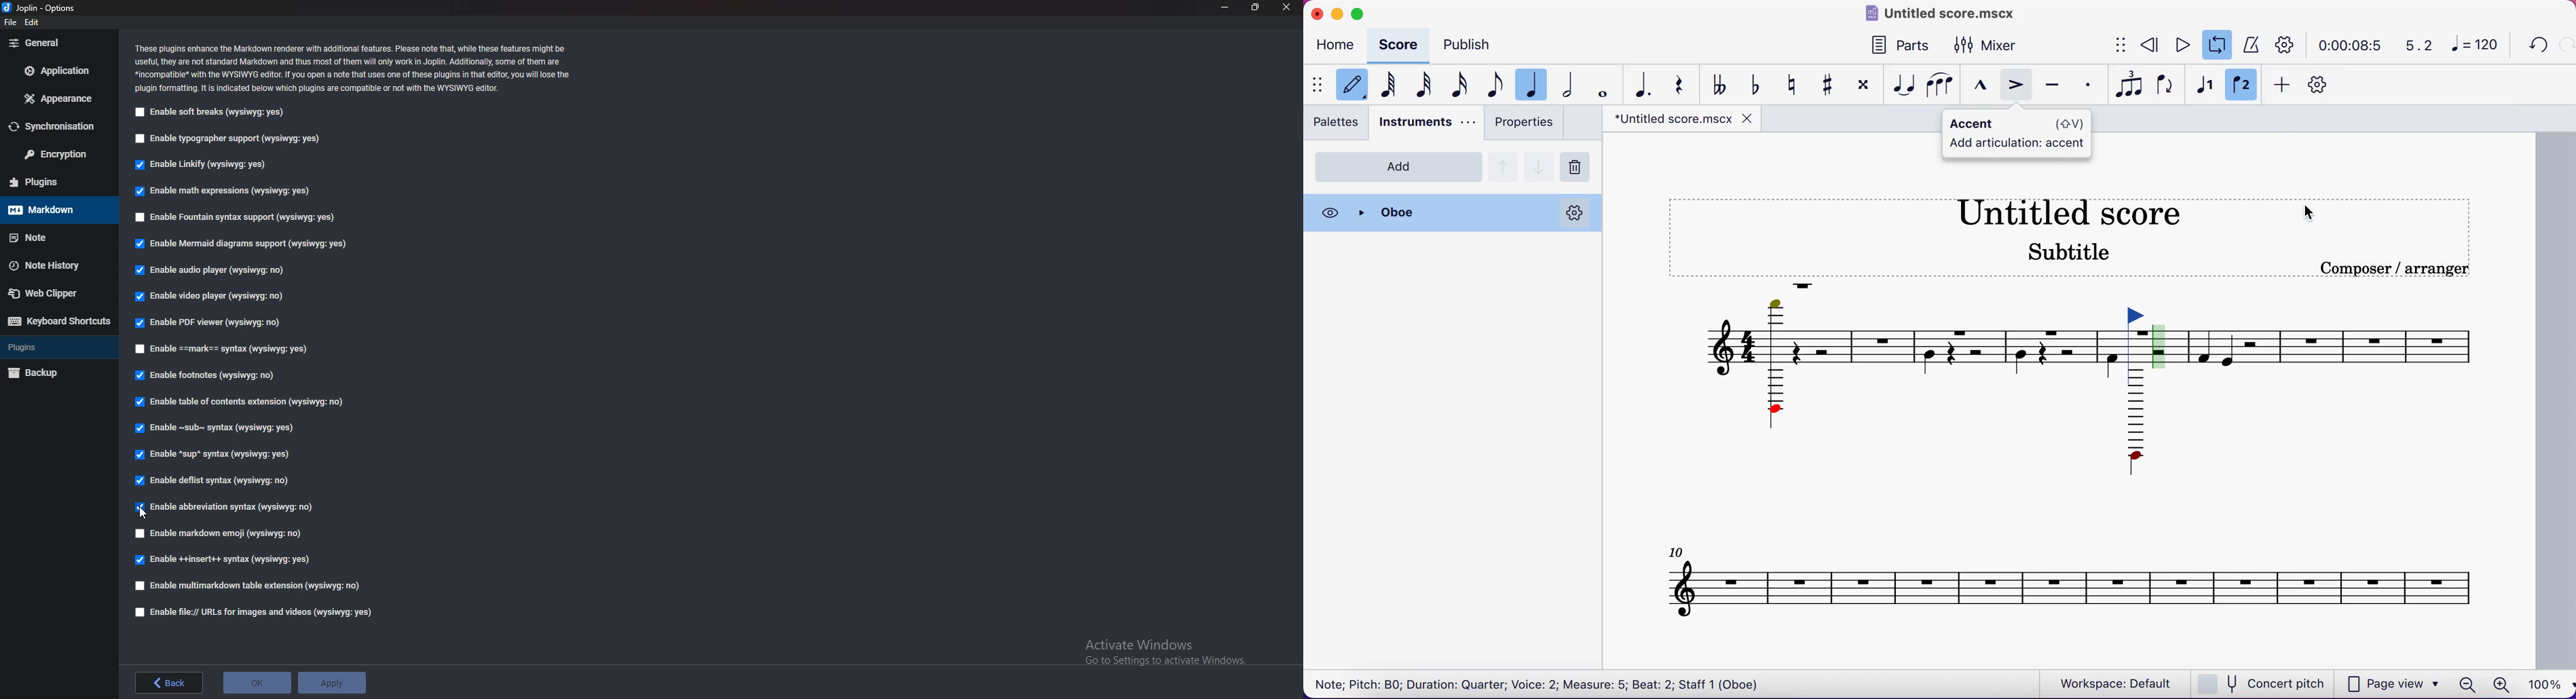 The image size is (2576, 700). Describe the element at coordinates (56, 210) in the screenshot. I see `mark down` at that location.